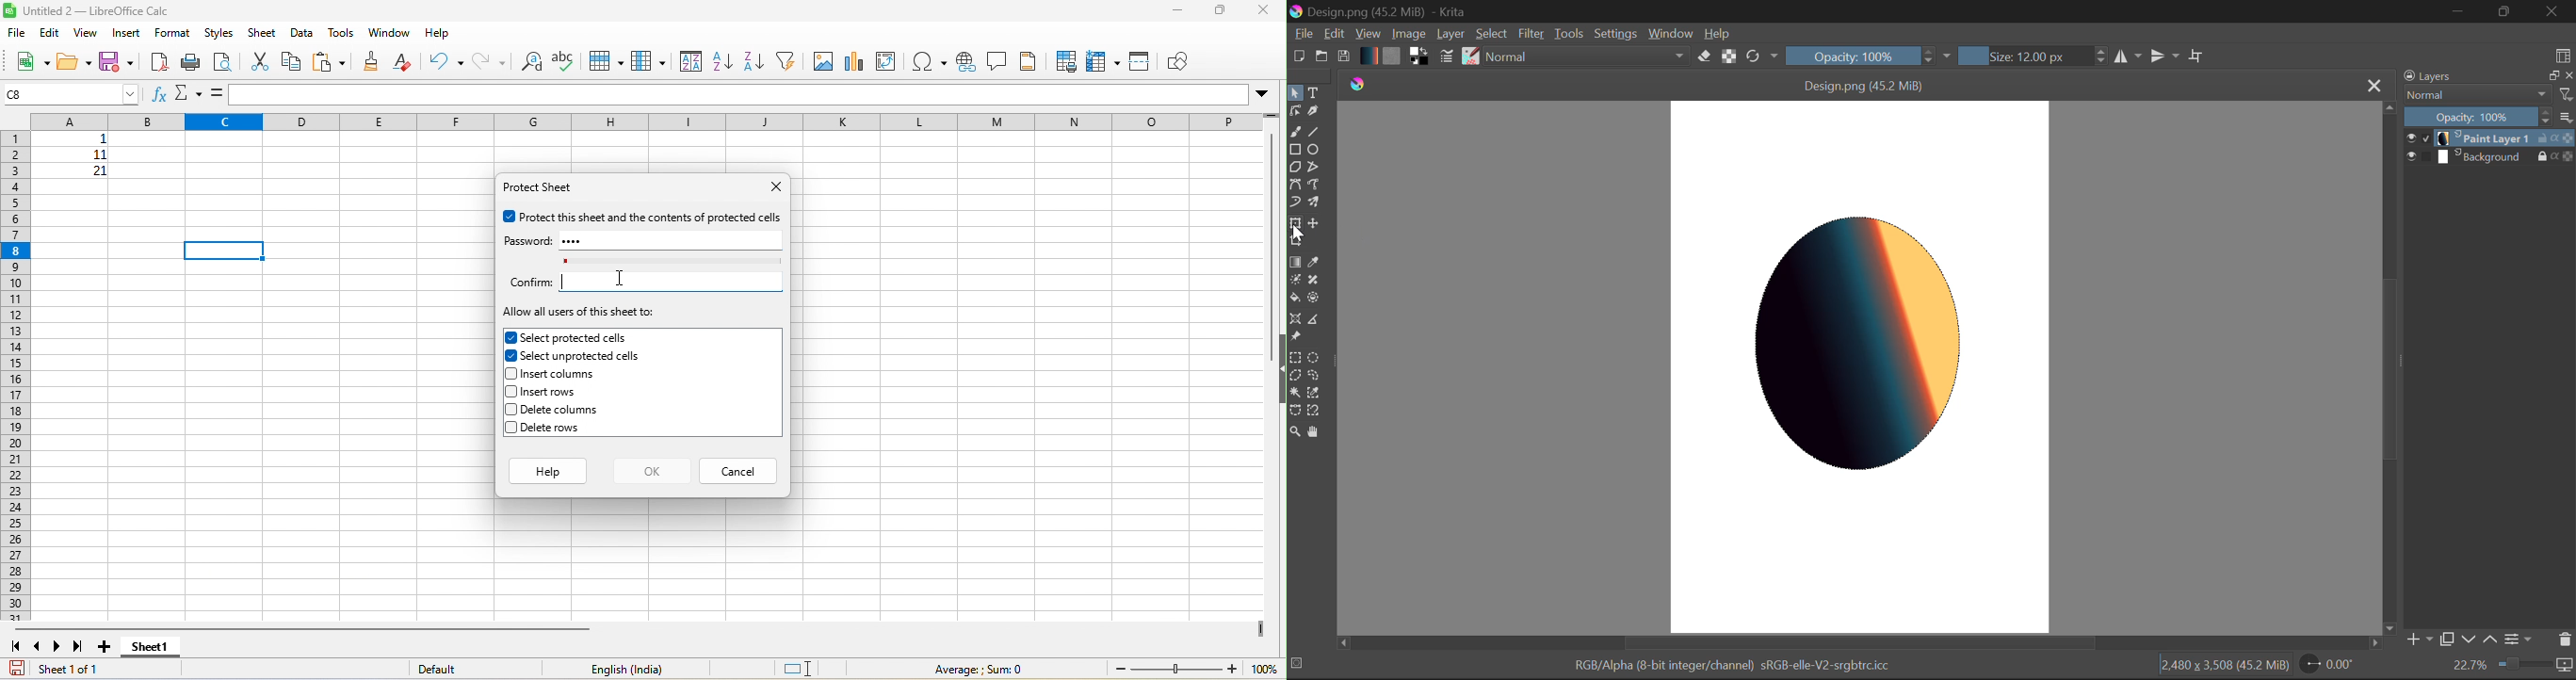 The height and width of the screenshot is (700, 2576). I want to click on formula, so click(976, 669).